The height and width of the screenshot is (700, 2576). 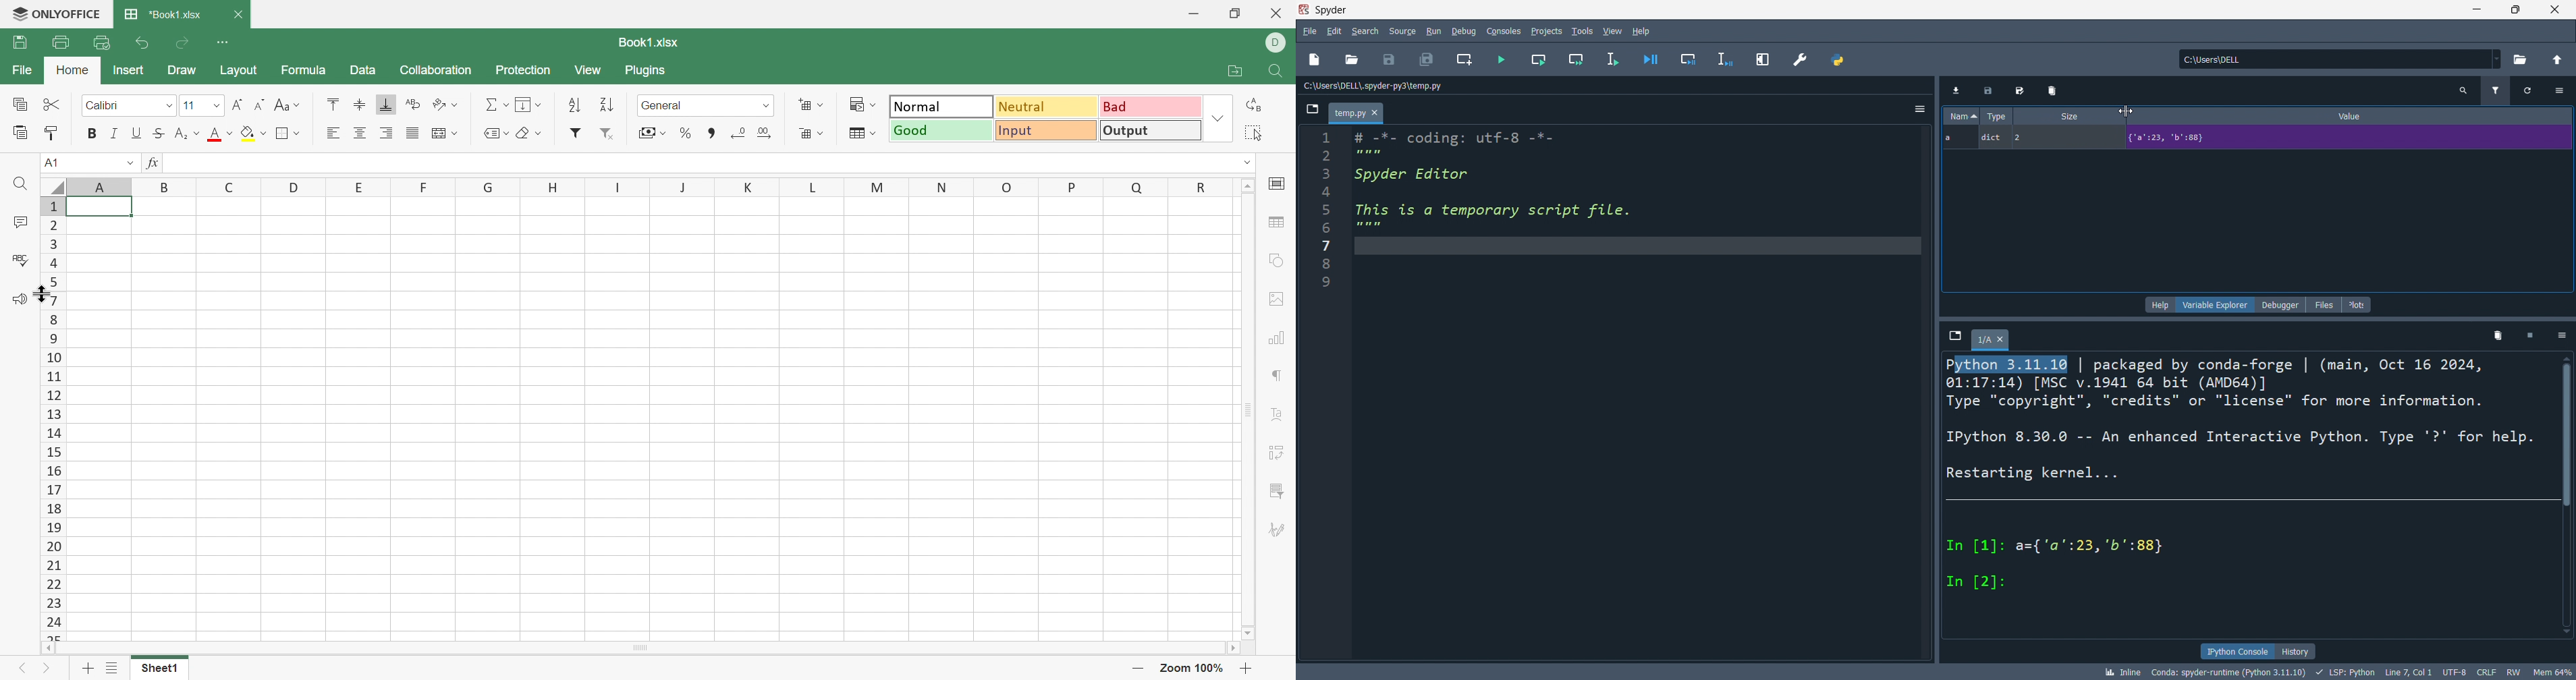 I want to click on Data, so click(x=362, y=70).